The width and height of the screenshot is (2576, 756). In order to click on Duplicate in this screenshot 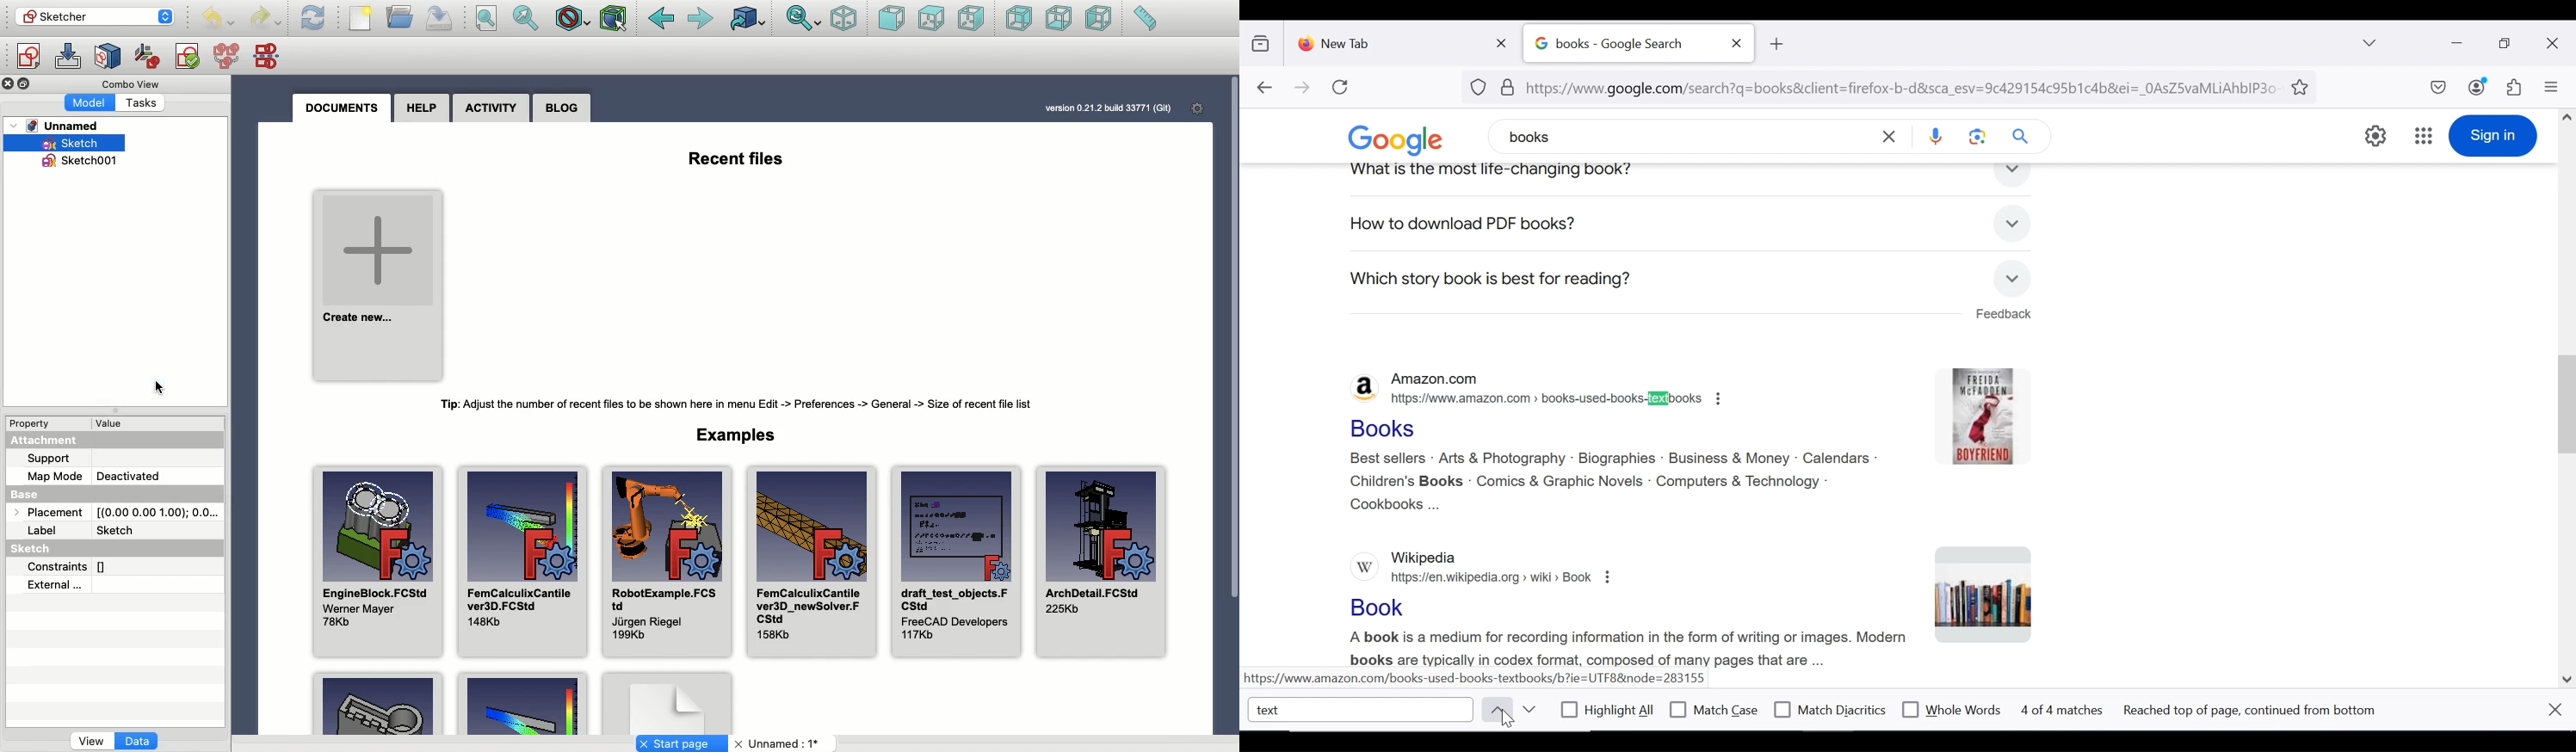, I will do `click(27, 84)`.